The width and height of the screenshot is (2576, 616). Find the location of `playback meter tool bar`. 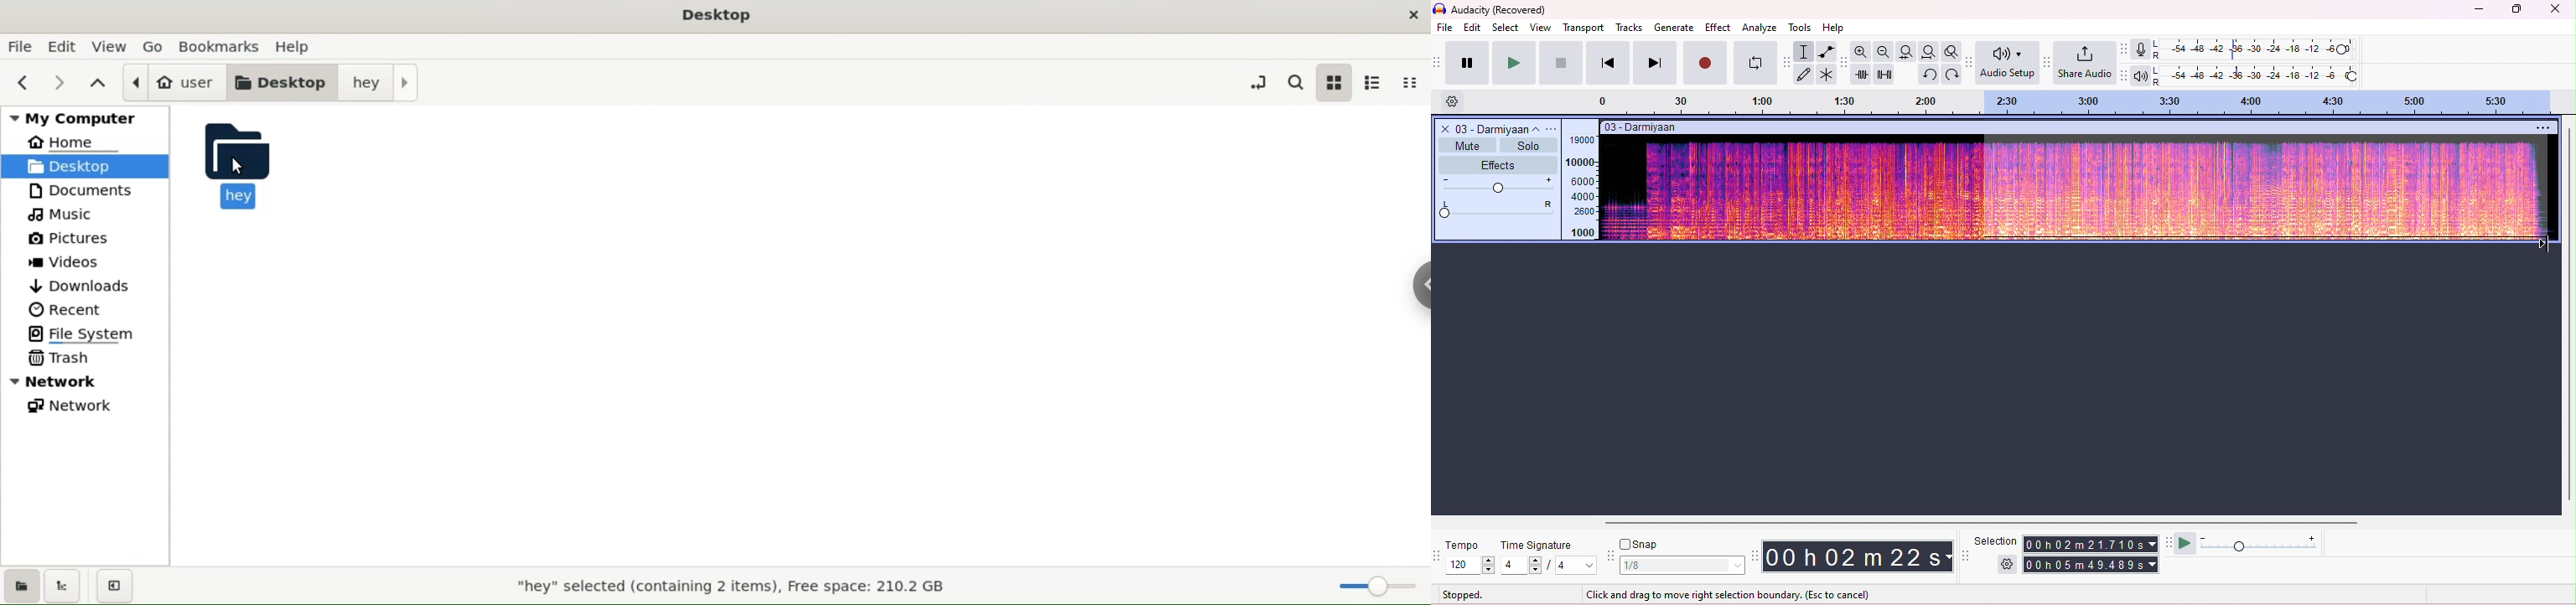

playback meter tool bar is located at coordinates (2125, 75).